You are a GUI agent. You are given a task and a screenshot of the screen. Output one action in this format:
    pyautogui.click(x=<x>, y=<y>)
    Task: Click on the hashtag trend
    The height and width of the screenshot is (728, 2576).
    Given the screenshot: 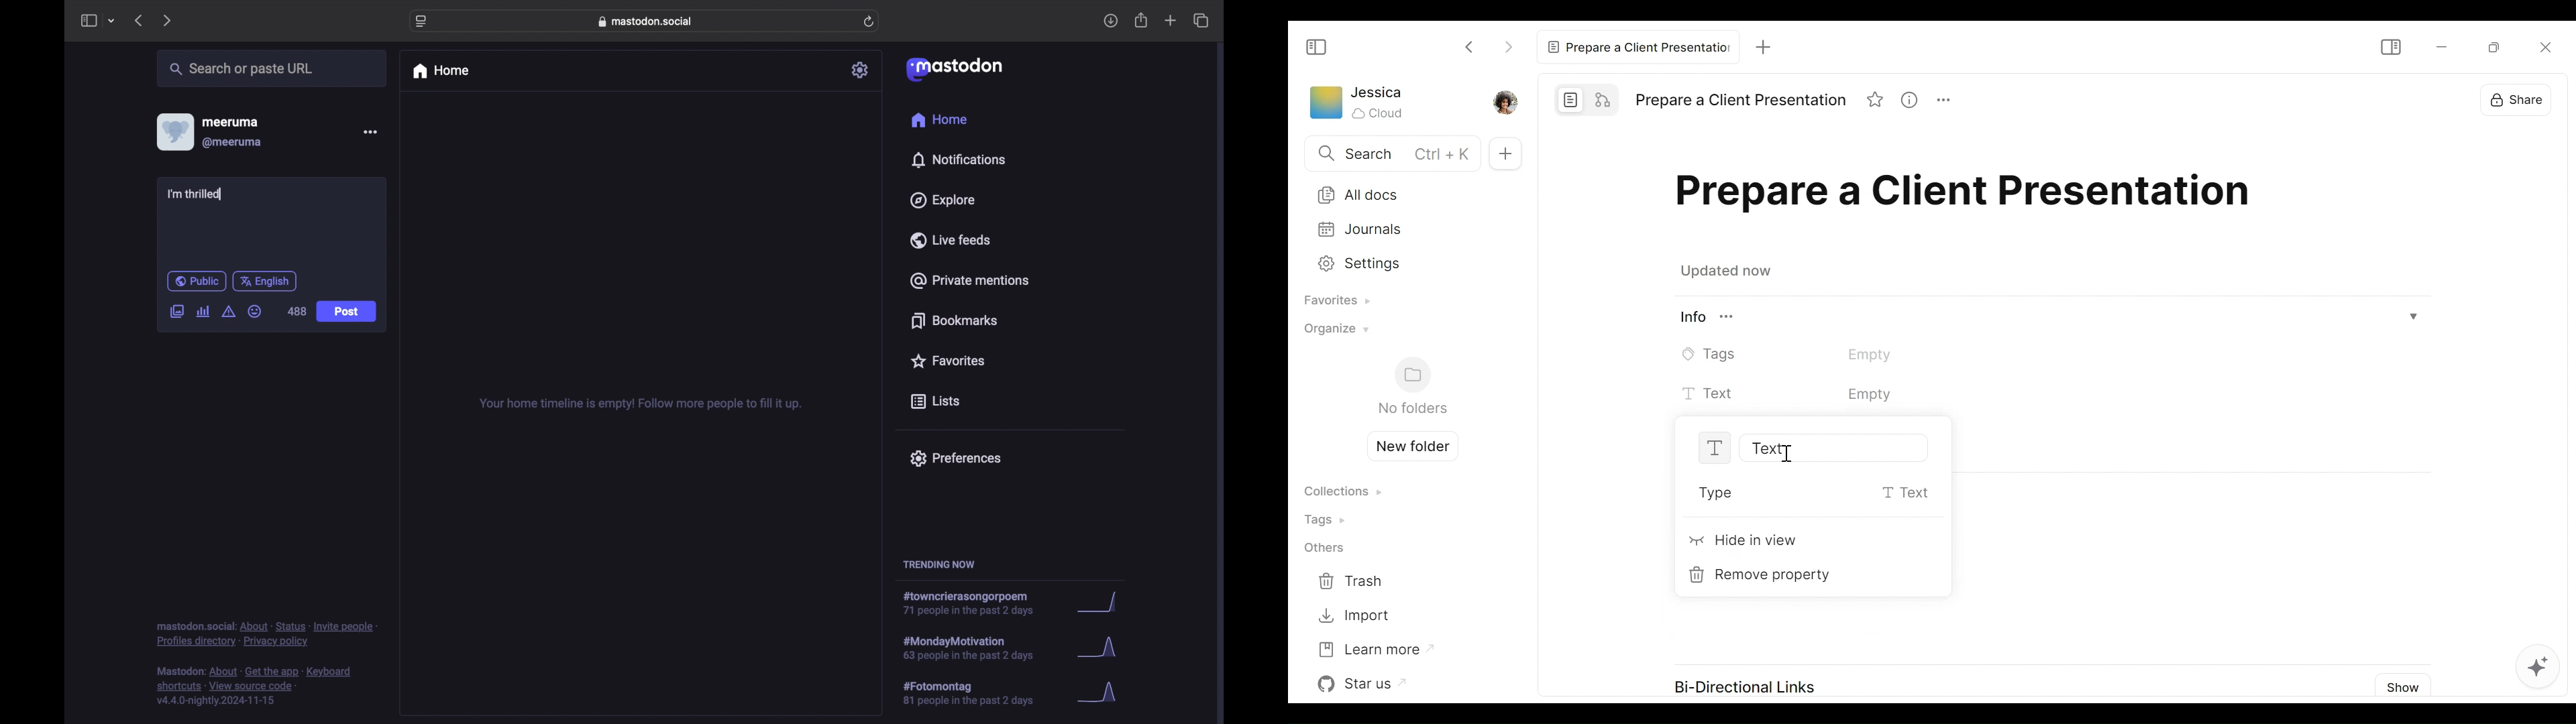 What is the action you would take?
    pyautogui.click(x=977, y=692)
    